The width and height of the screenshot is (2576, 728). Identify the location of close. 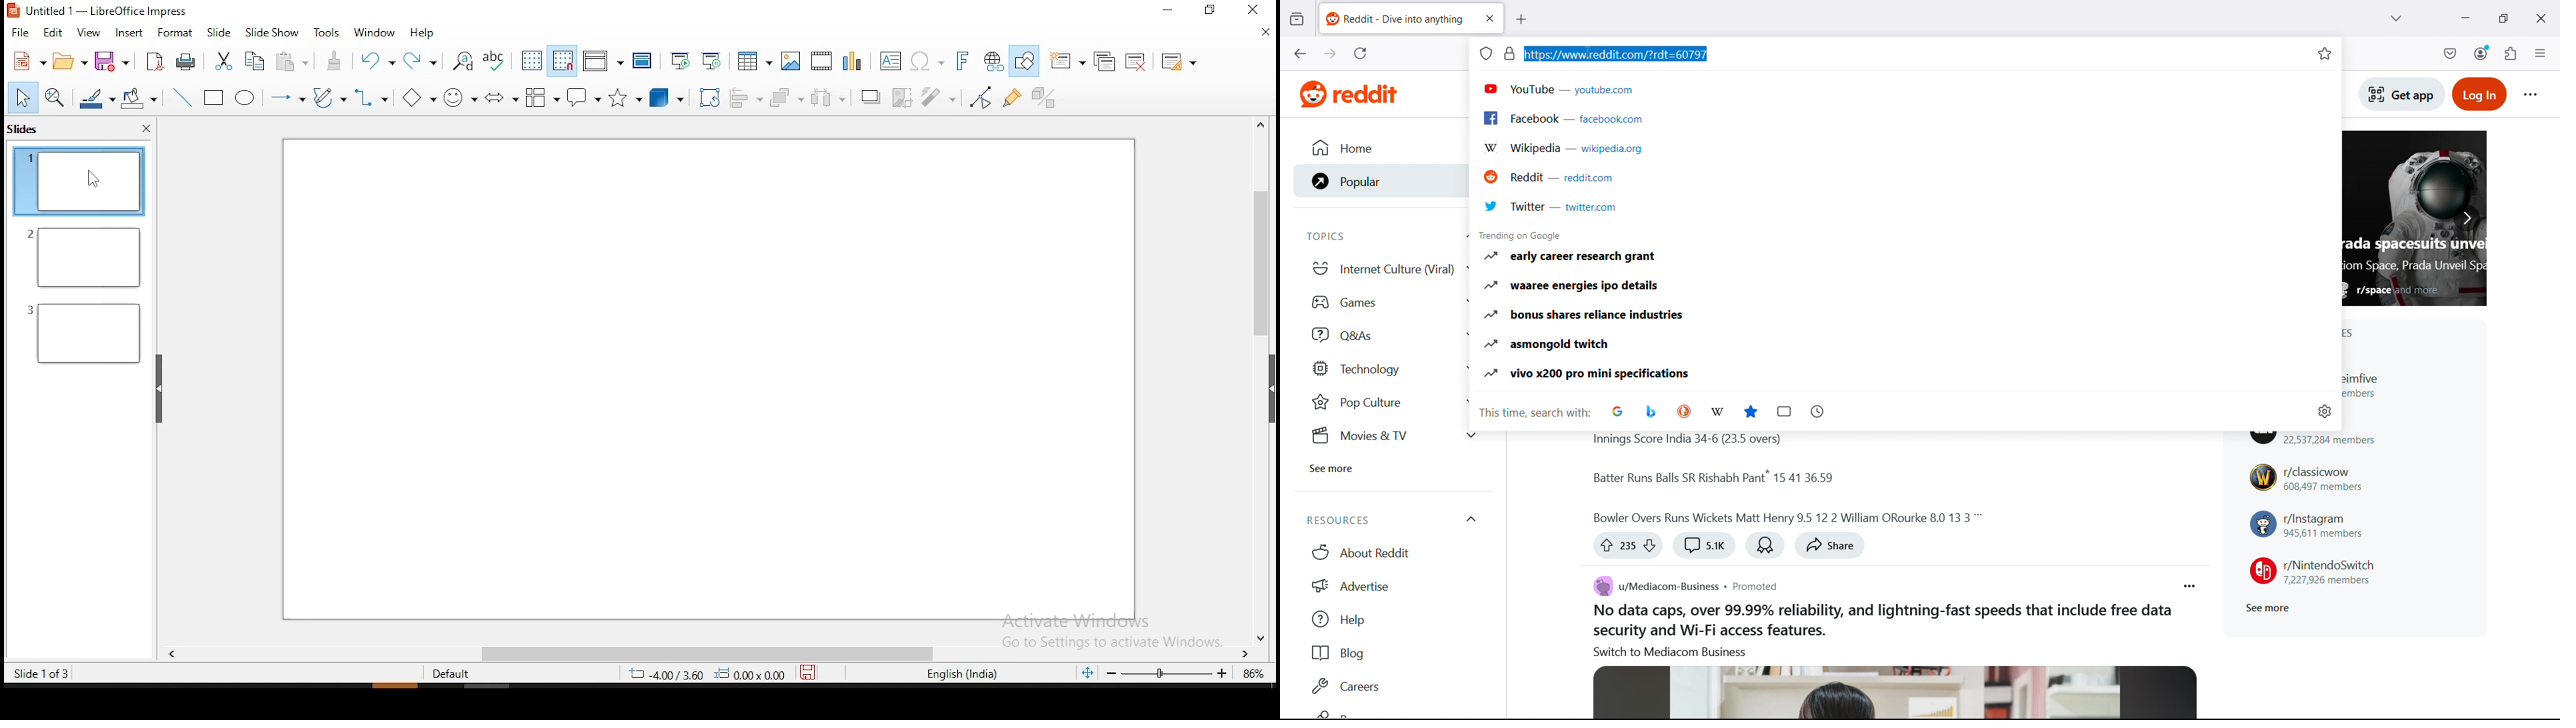
(2539, 17).